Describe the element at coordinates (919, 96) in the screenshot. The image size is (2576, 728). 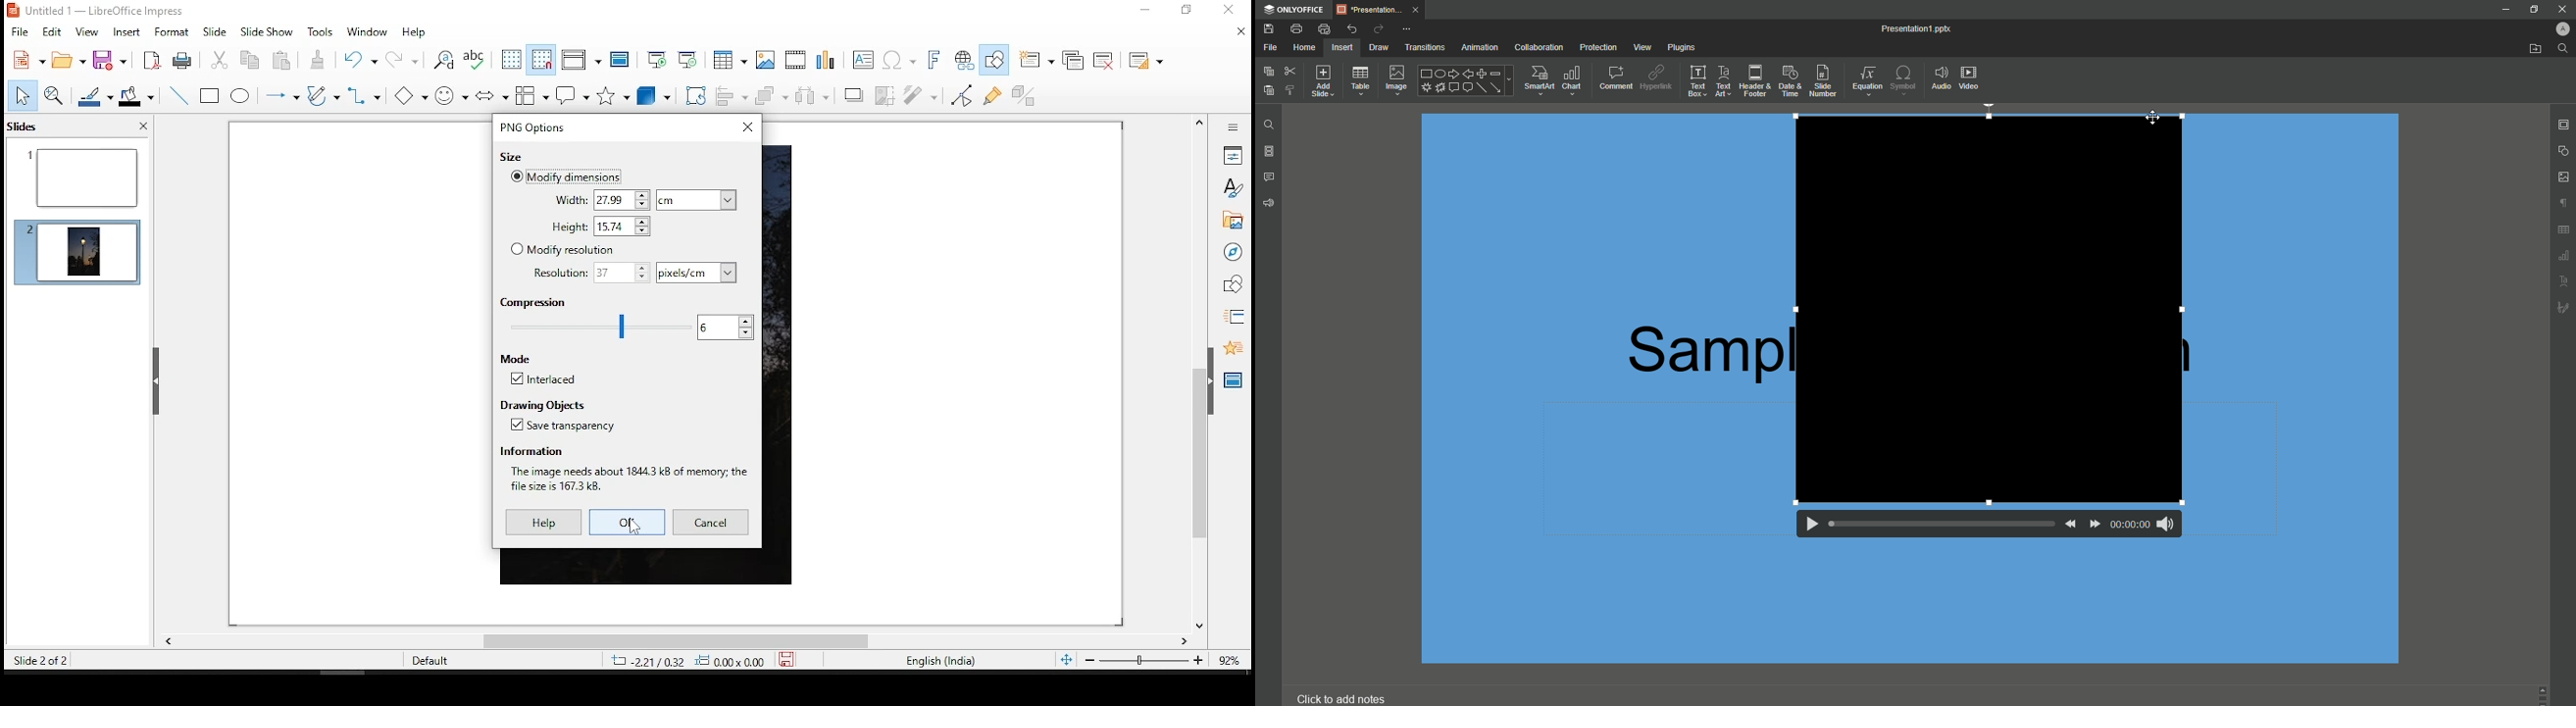
I see `filter` at that location.